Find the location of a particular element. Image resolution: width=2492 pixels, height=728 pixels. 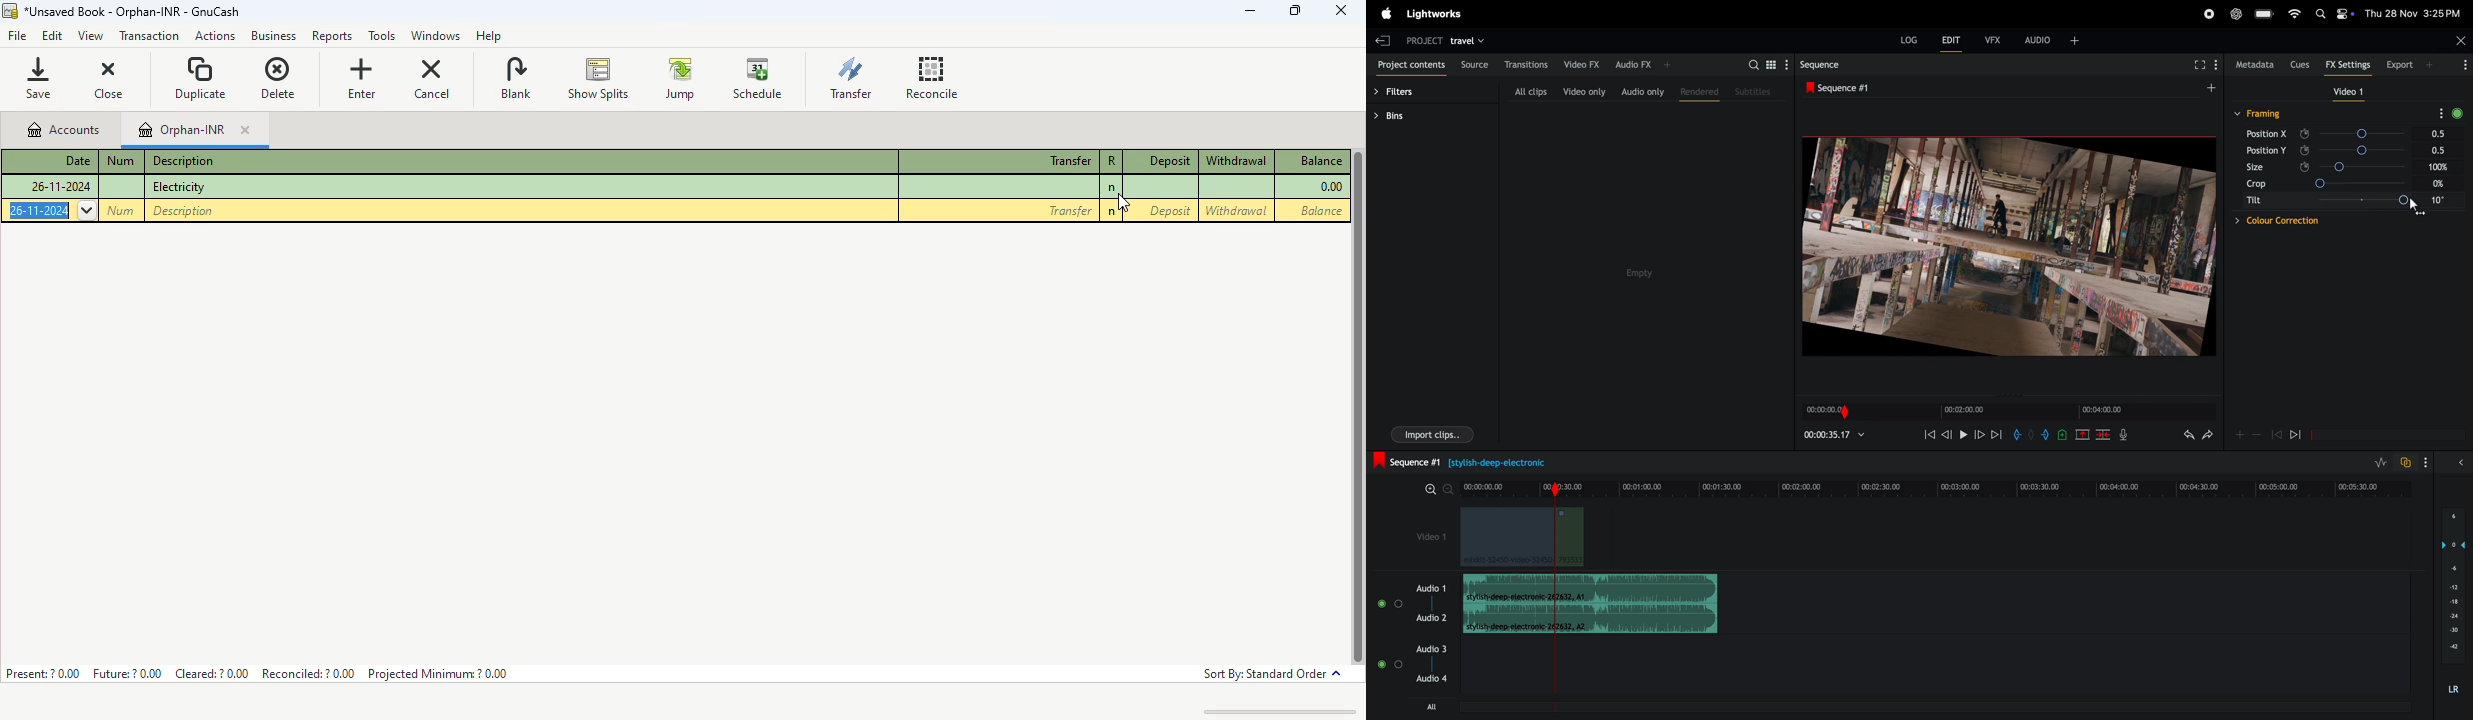

show splits is located at coordinates (599, 79).